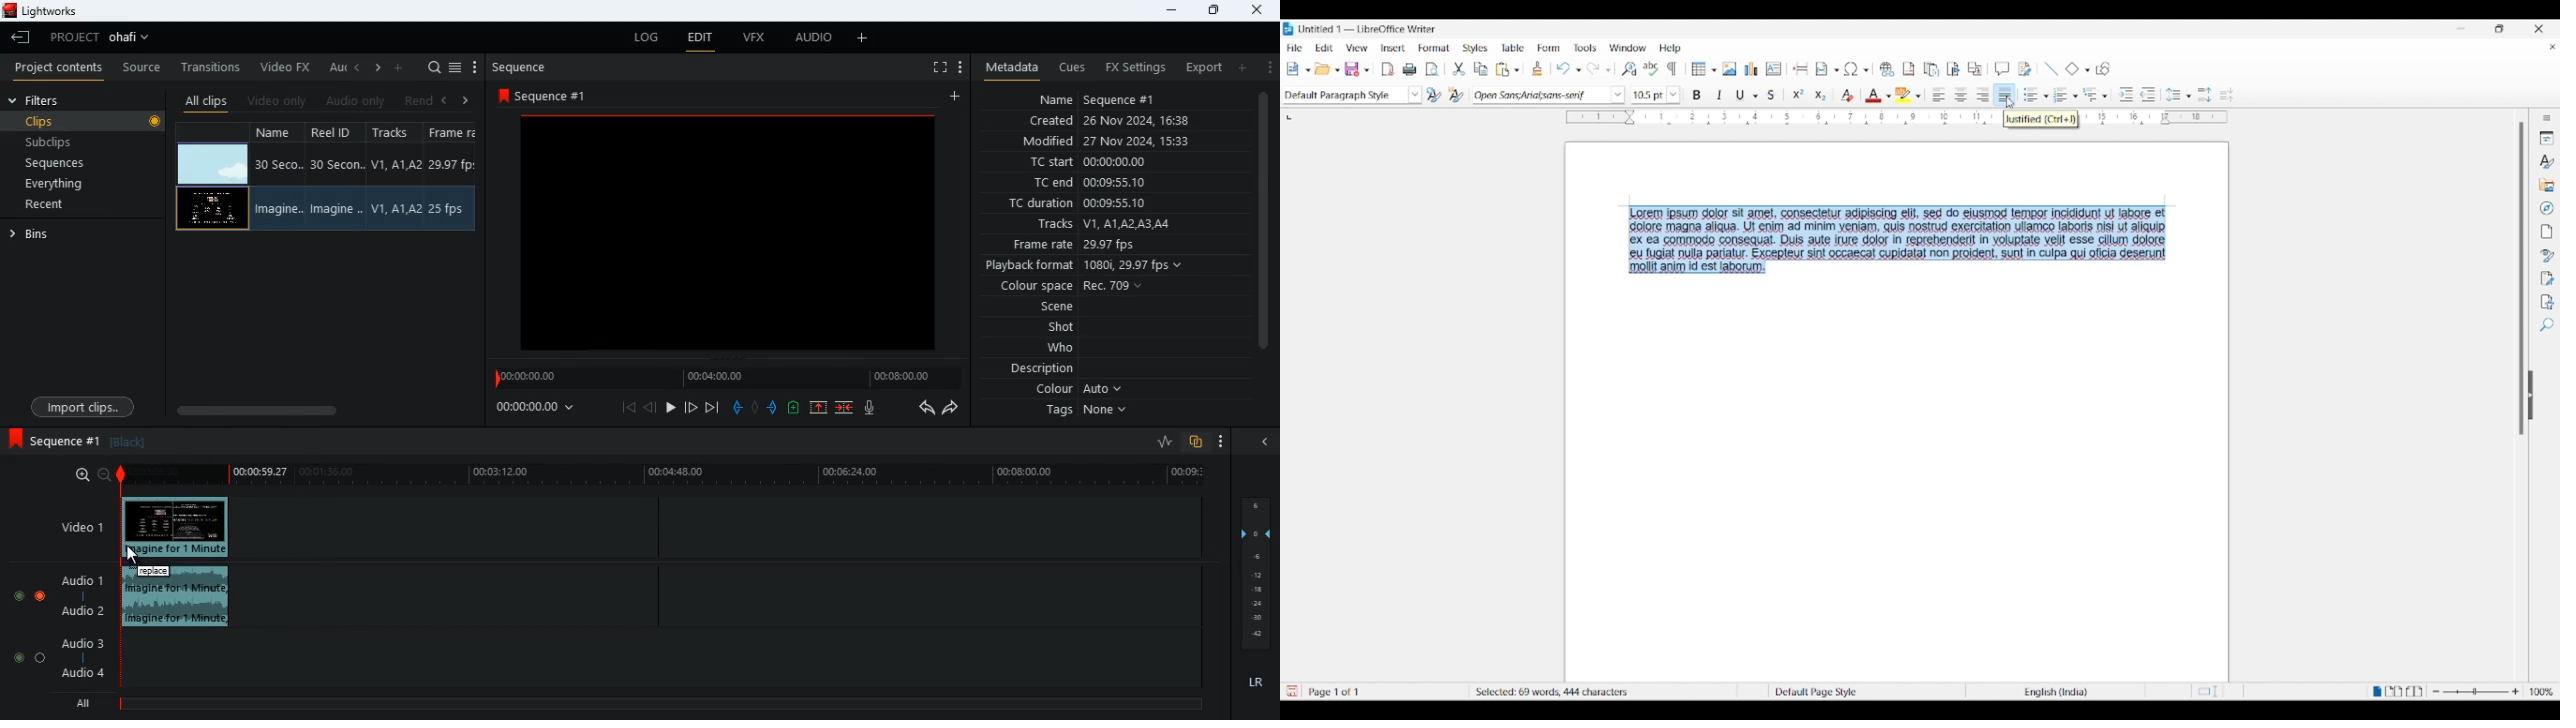 This screenshot has width=2576, height=728. I want to click on Page 1 of 1, so click(1337, 692).